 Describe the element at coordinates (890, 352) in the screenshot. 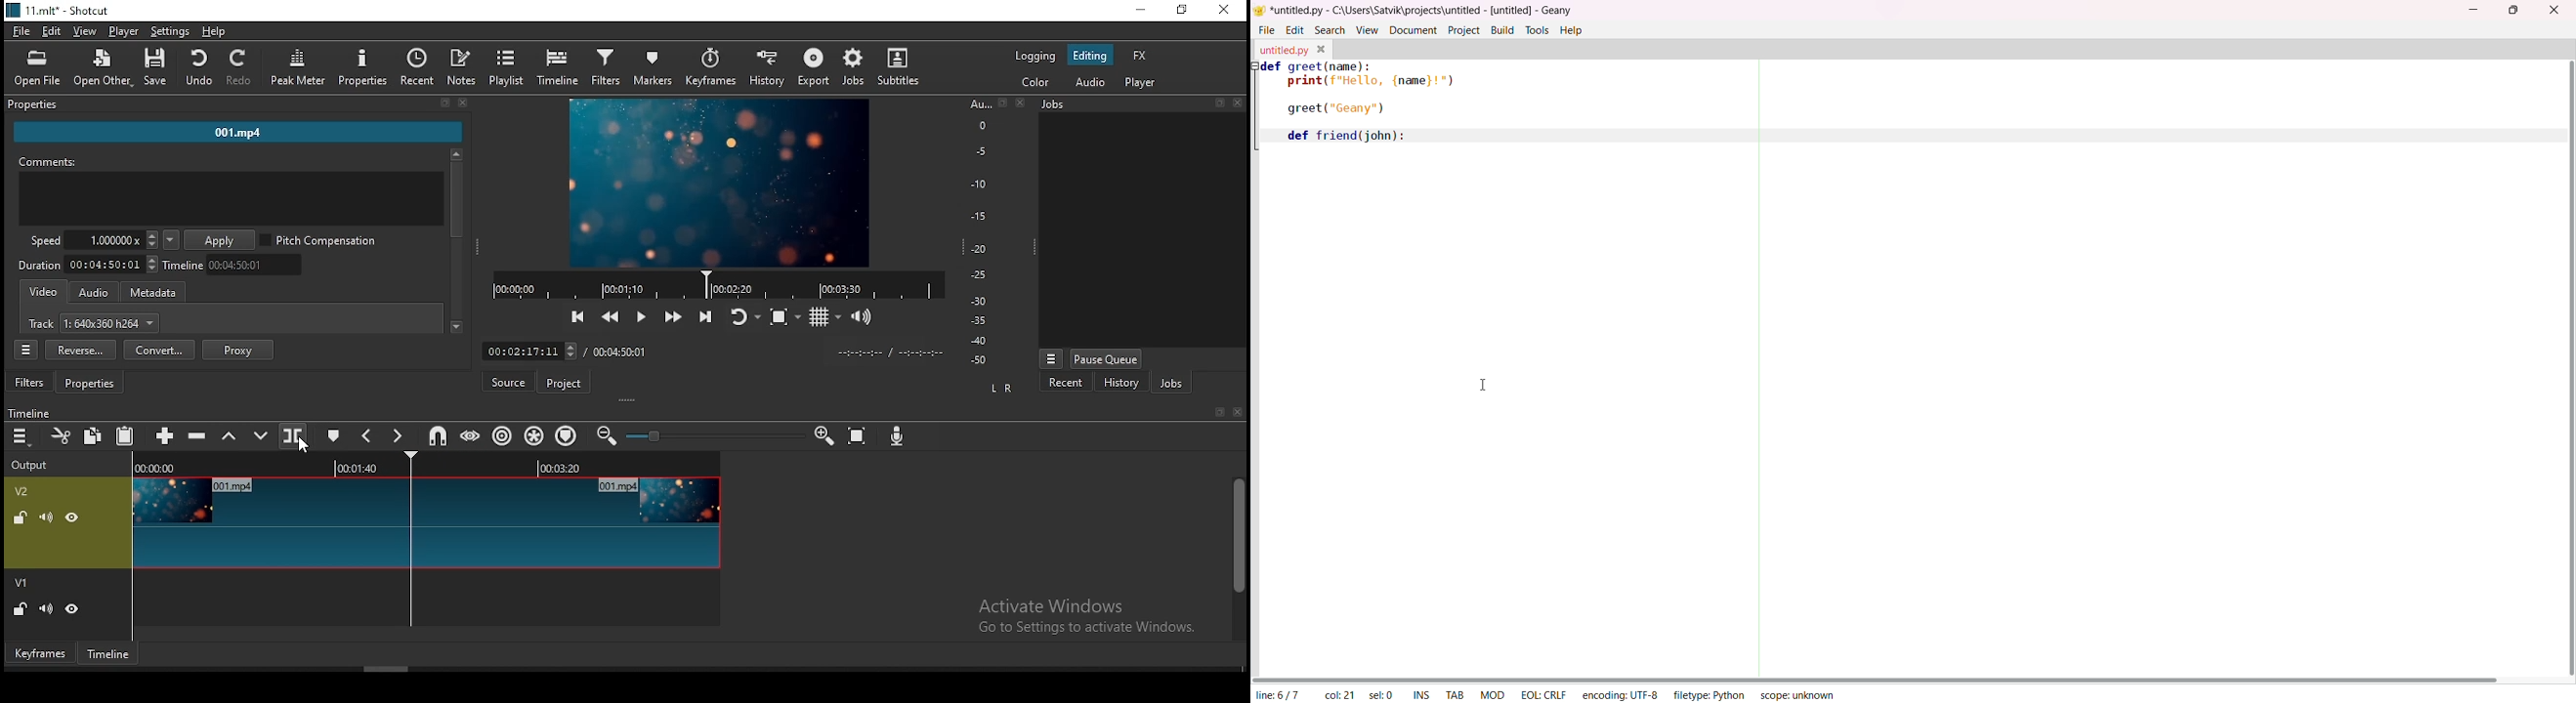

I see `TIME` at that location.